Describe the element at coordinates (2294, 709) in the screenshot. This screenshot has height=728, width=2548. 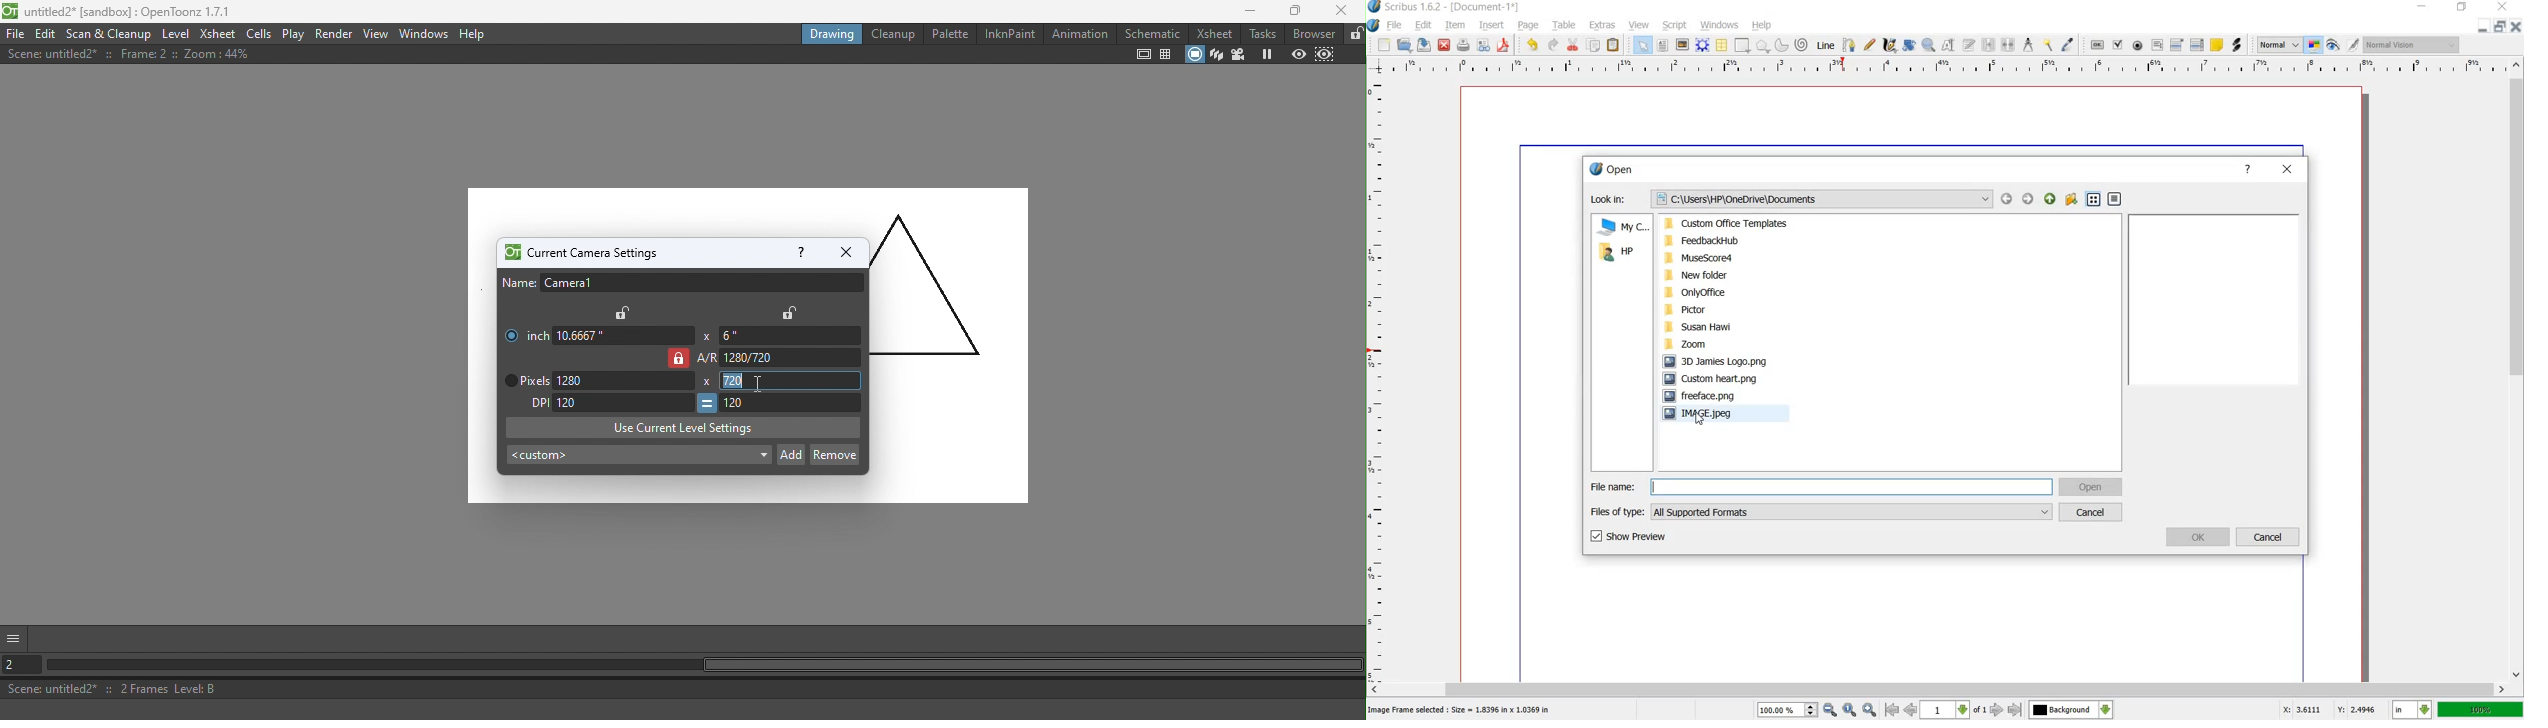
I see `coordinates x: 3.4729` at that location.